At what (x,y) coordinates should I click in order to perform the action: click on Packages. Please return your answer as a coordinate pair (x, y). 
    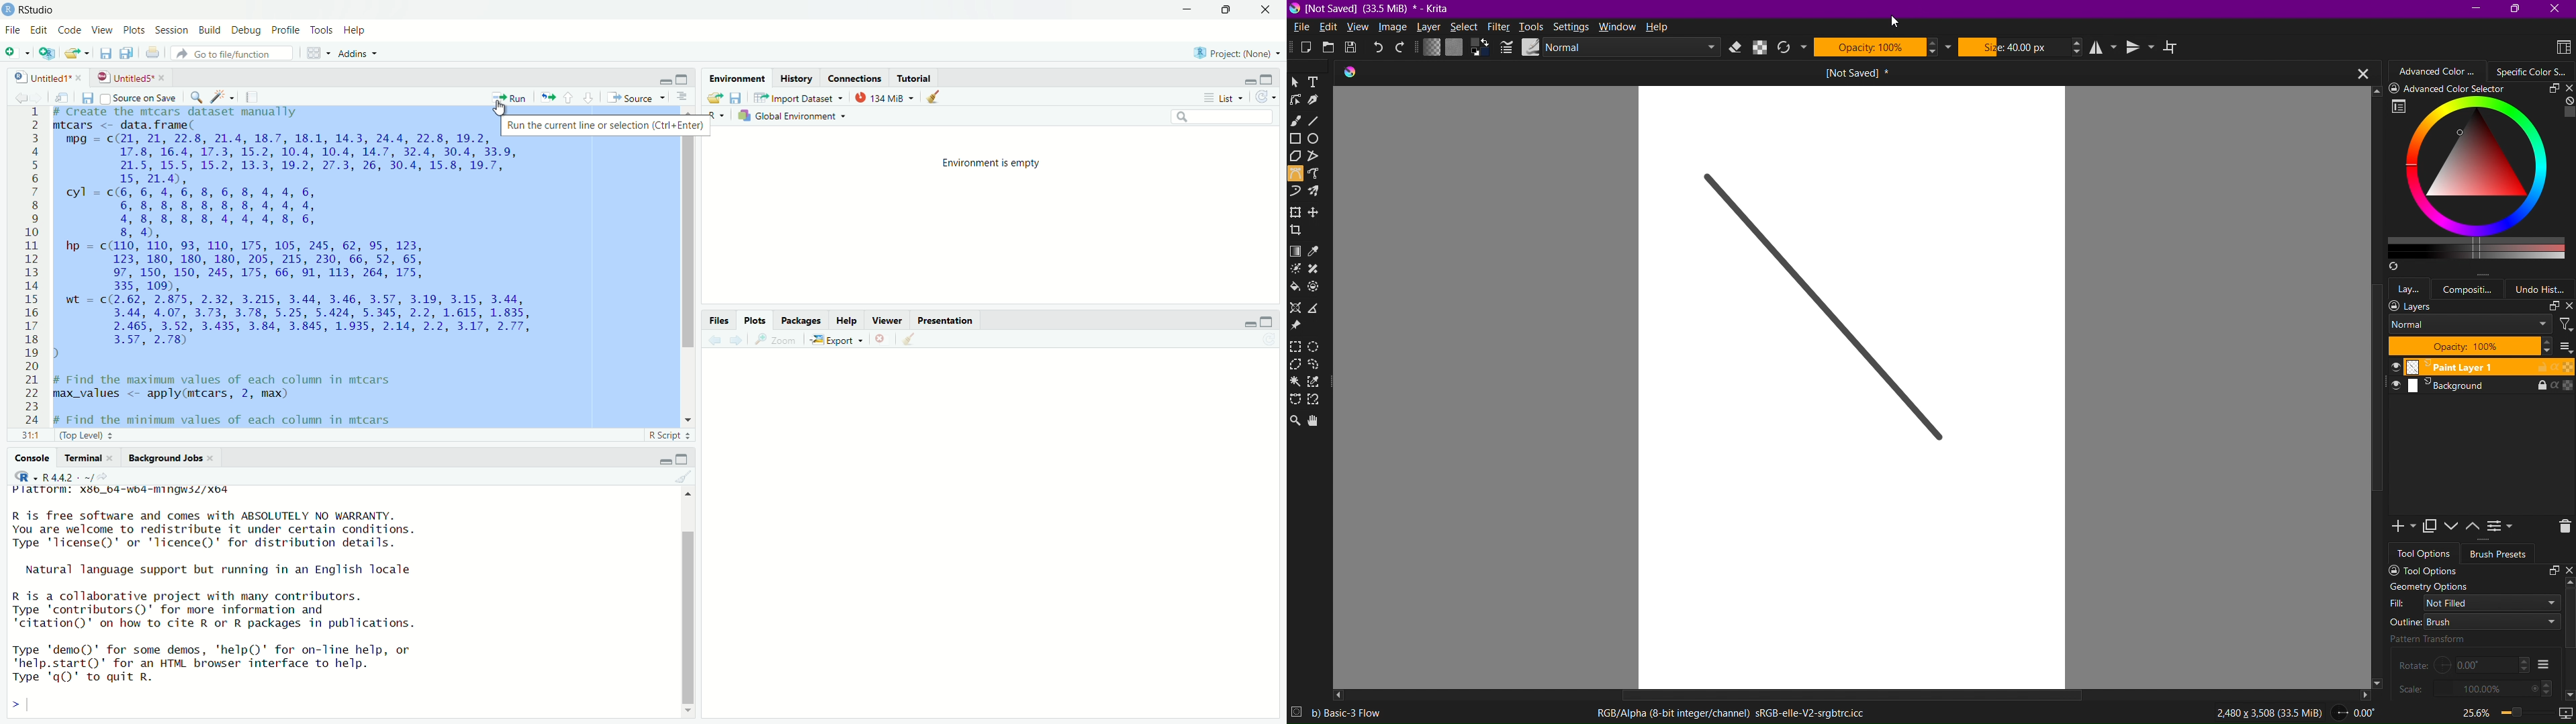
    Looking at the image, I should click on (798, 320).